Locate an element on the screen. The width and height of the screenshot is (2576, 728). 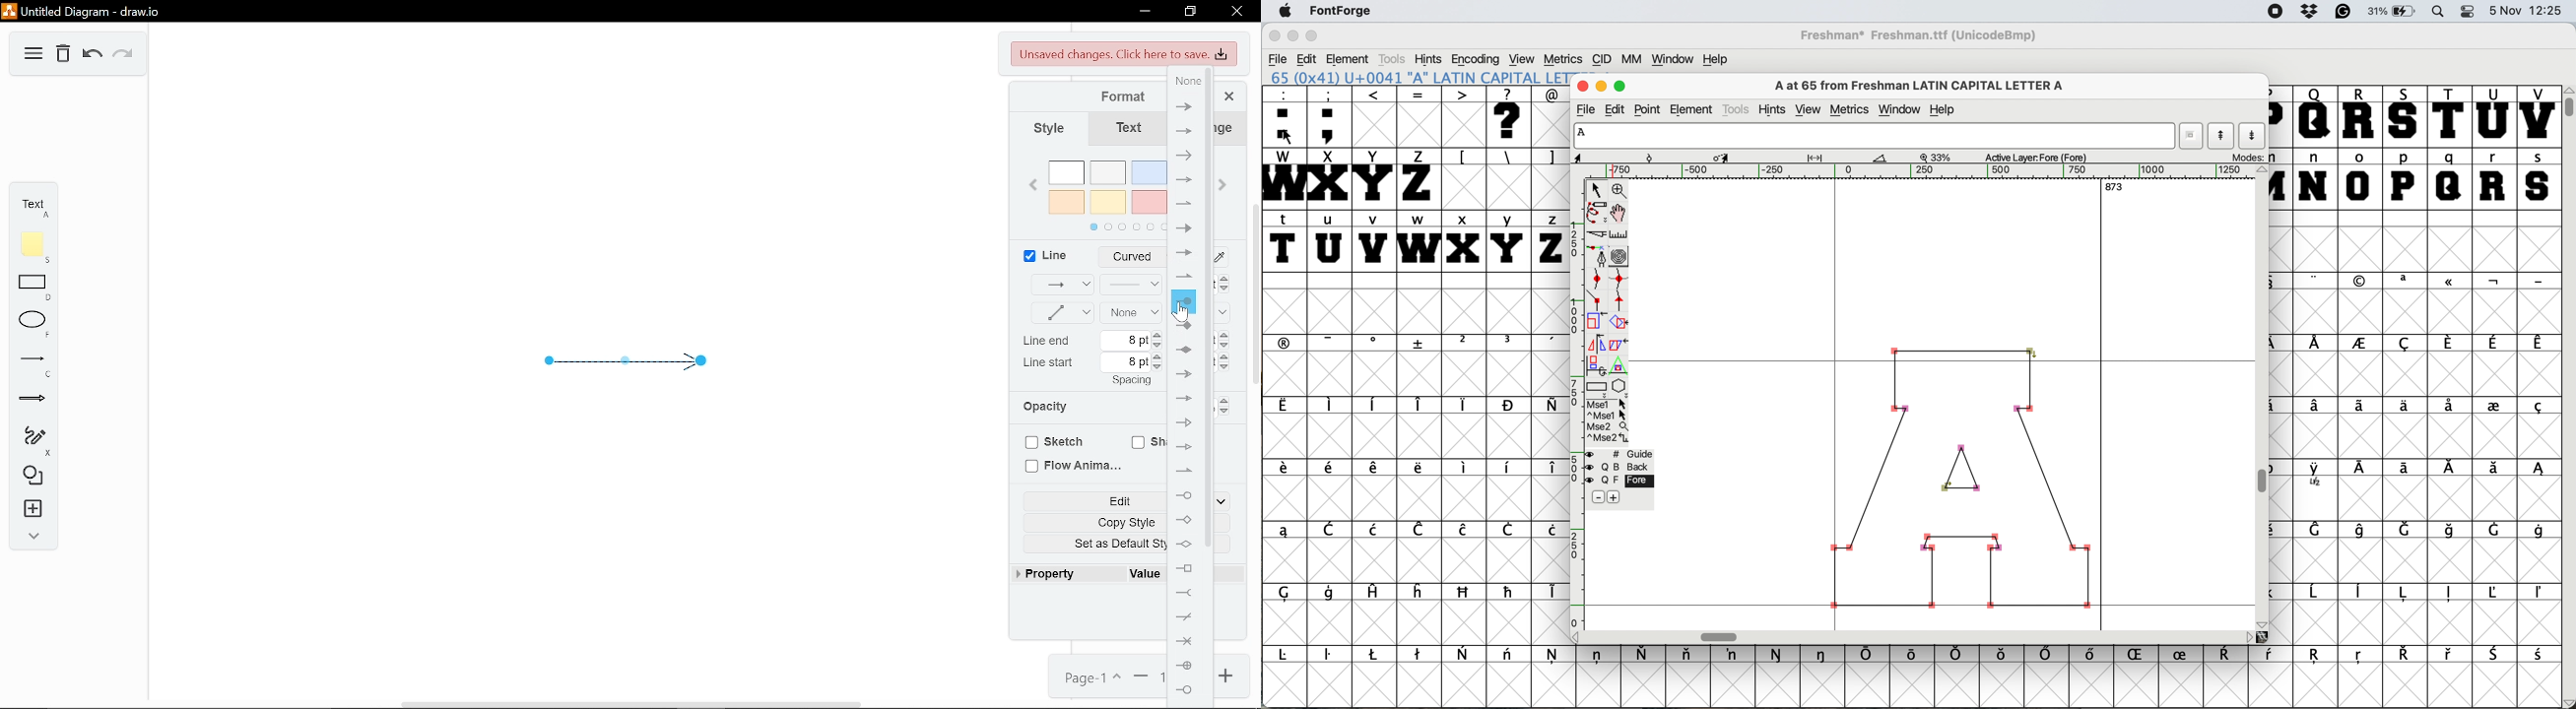
> is located at coordinates (1465, 117).